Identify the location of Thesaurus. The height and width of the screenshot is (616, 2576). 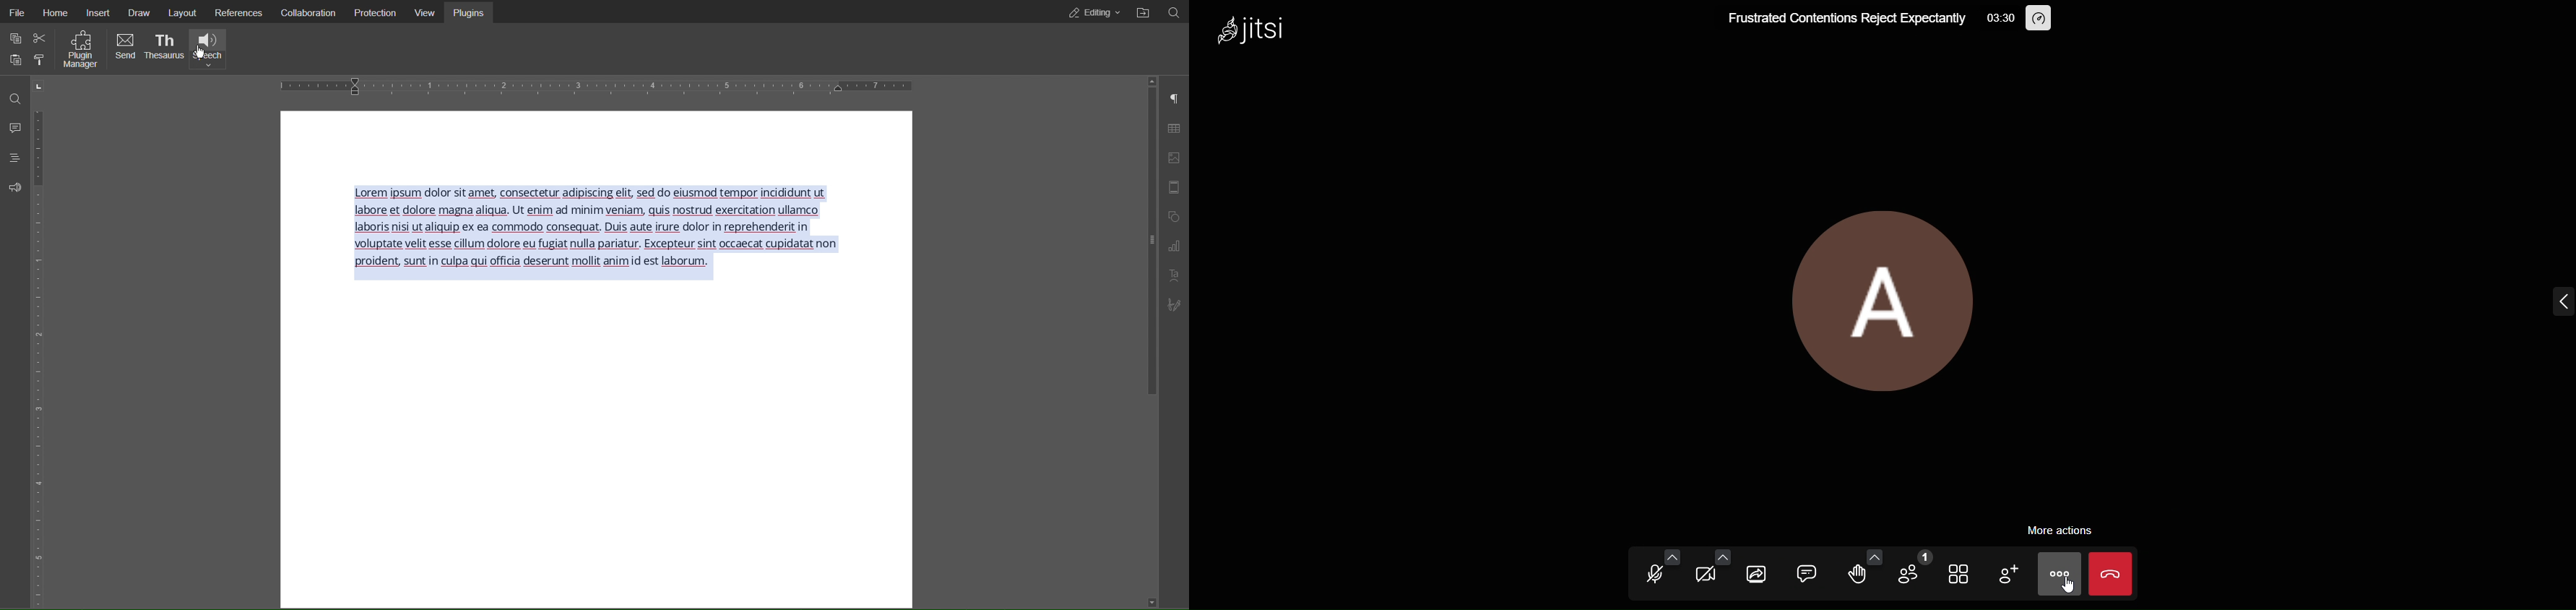
(164, 49).